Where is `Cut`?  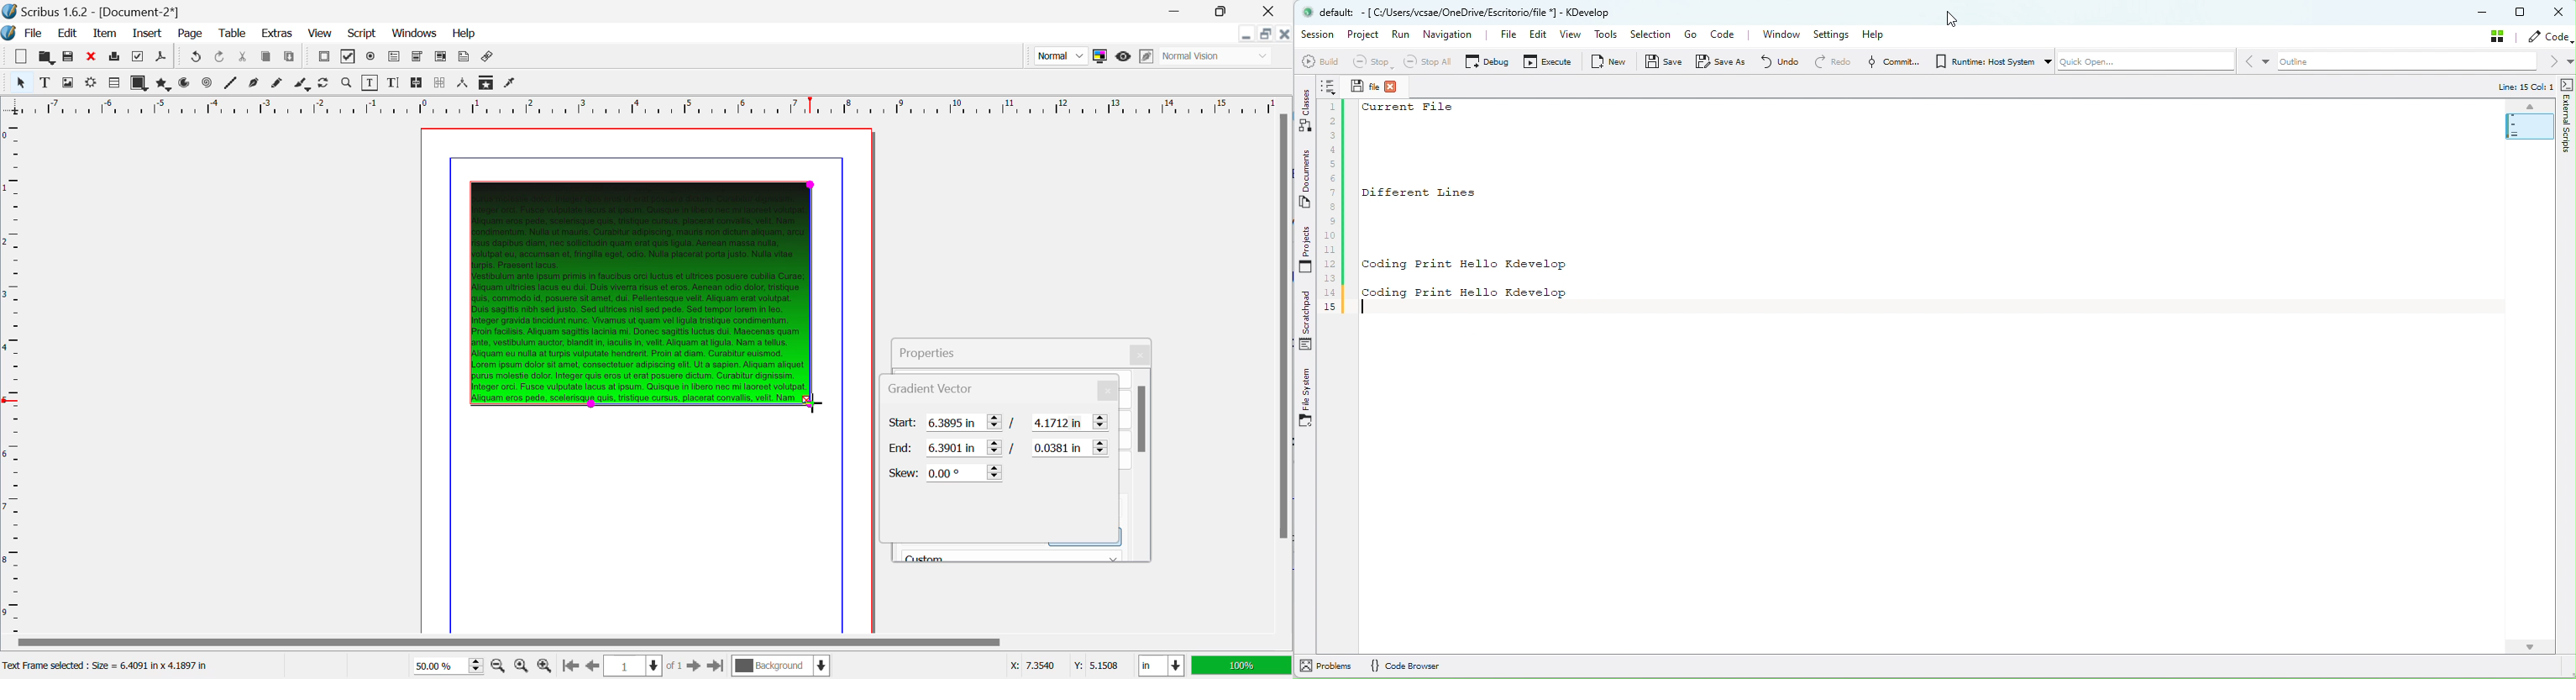
Cut is located at coordinates (244, 58).